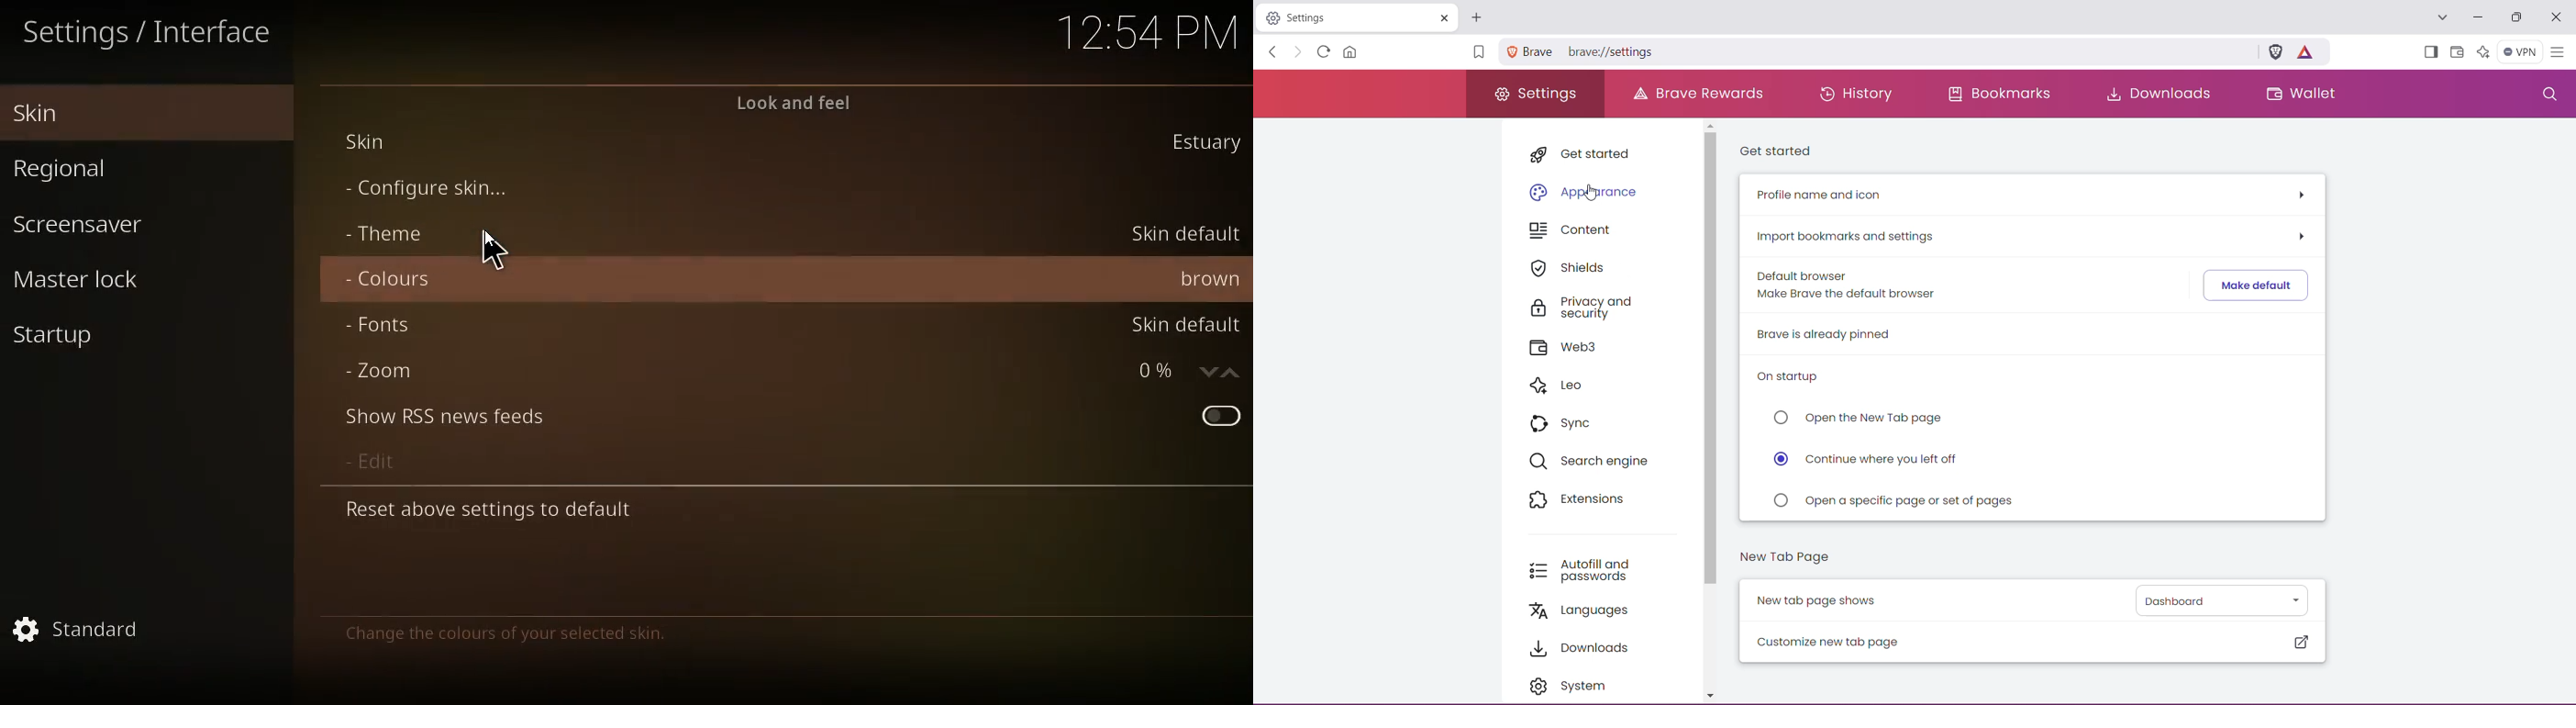 This screenshot has height=728, width=2576. I want to click on New tab page shows, so click(1817, 599).